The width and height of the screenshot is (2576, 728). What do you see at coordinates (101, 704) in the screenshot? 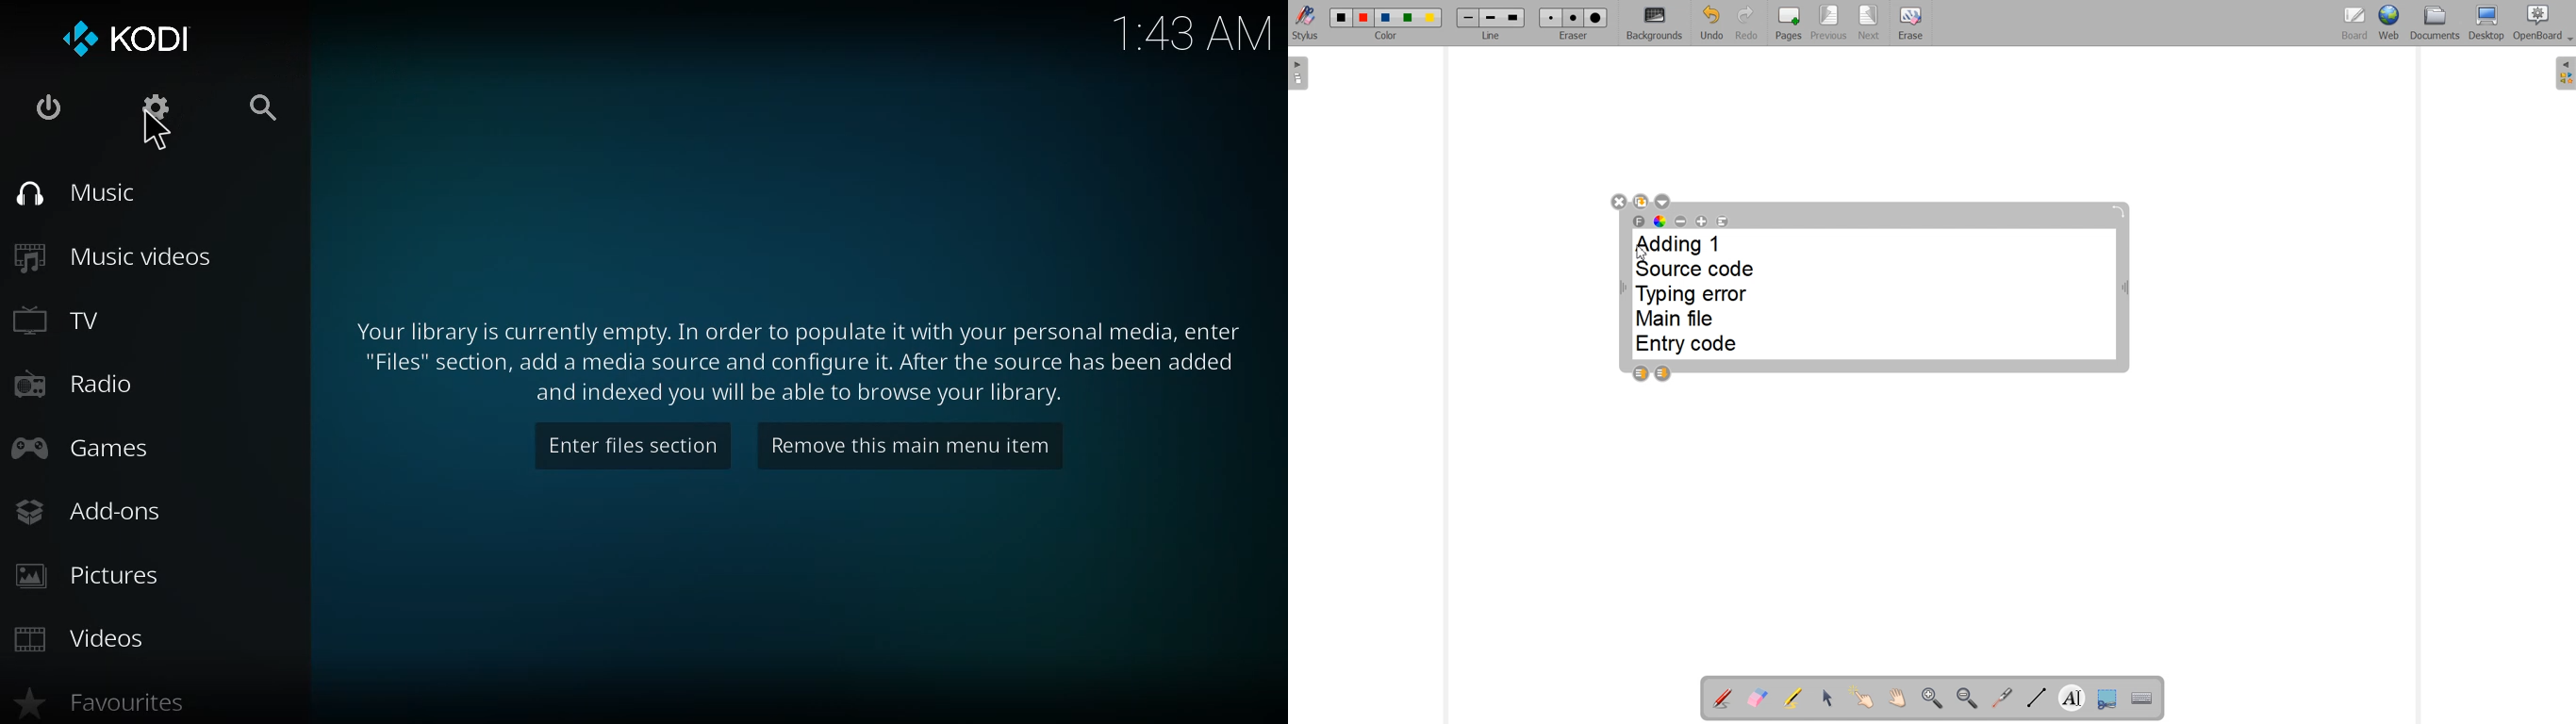
I see `favorites` at bounding box center [101, 704].